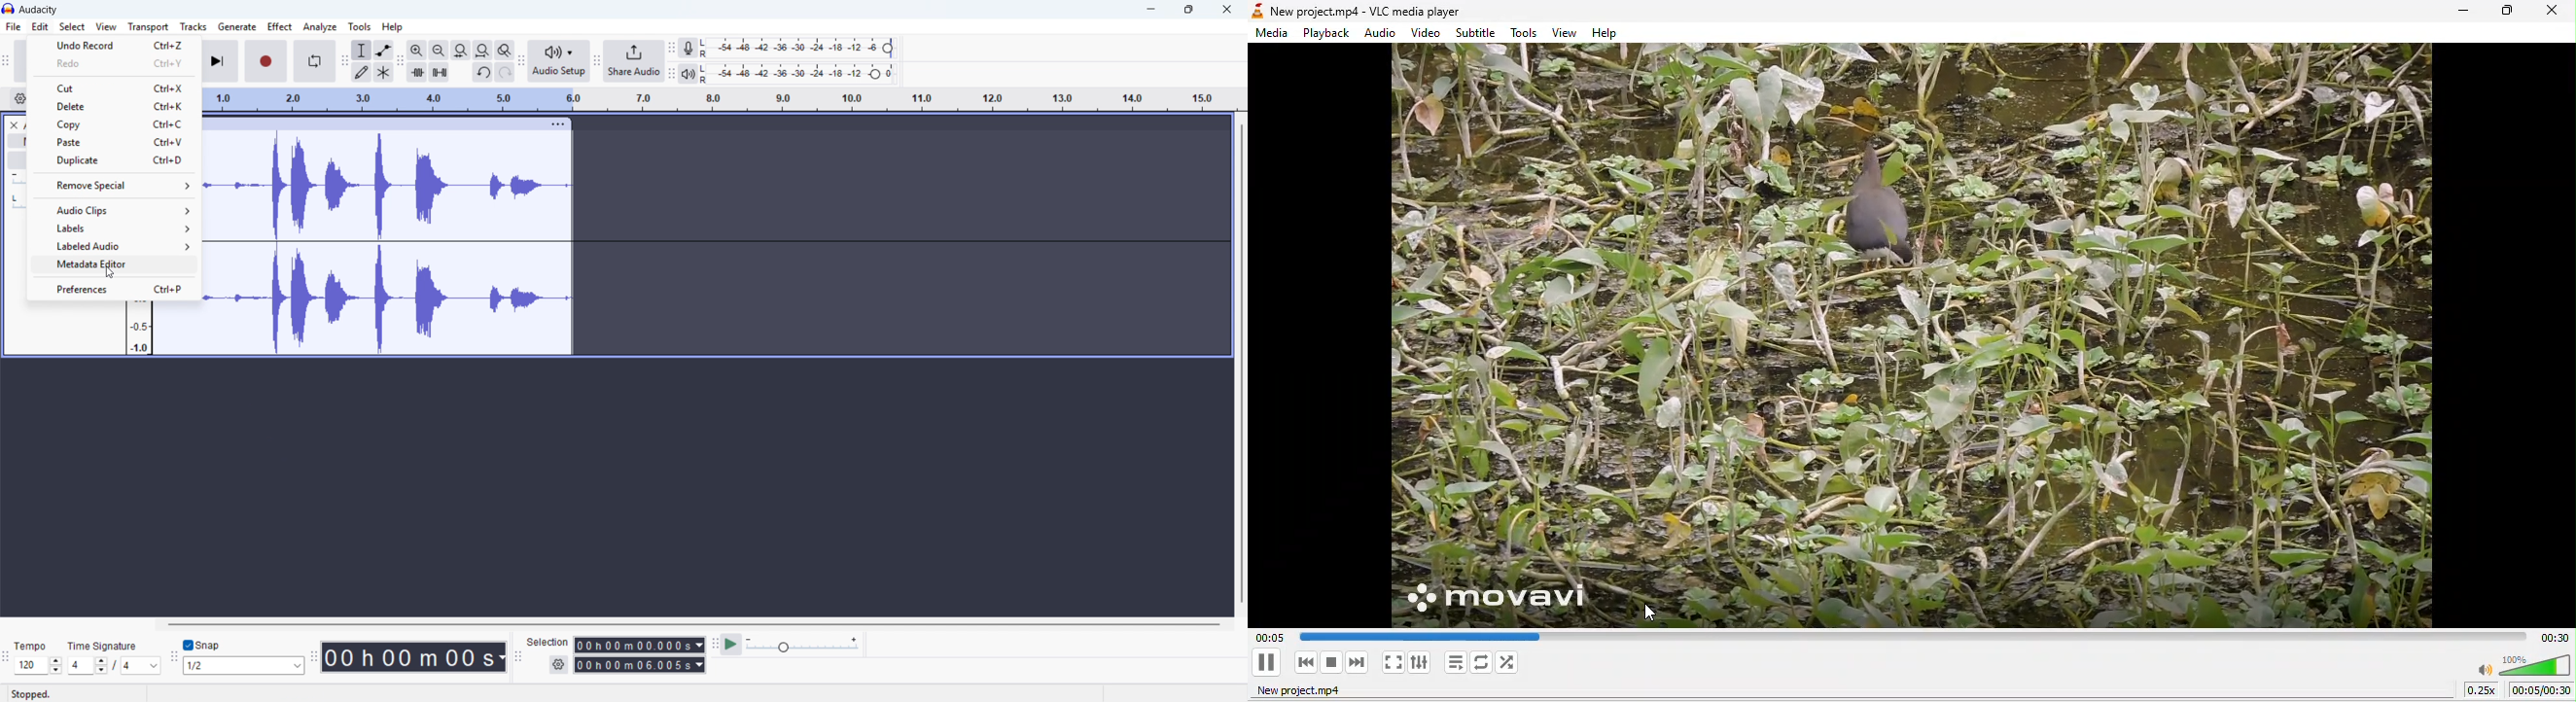 Image resolution: width=2576 pixels, height=728 pixels. Describe the element at coordinates (521, 62) in the screenshot. I see `audio setup toolbar` at that location.